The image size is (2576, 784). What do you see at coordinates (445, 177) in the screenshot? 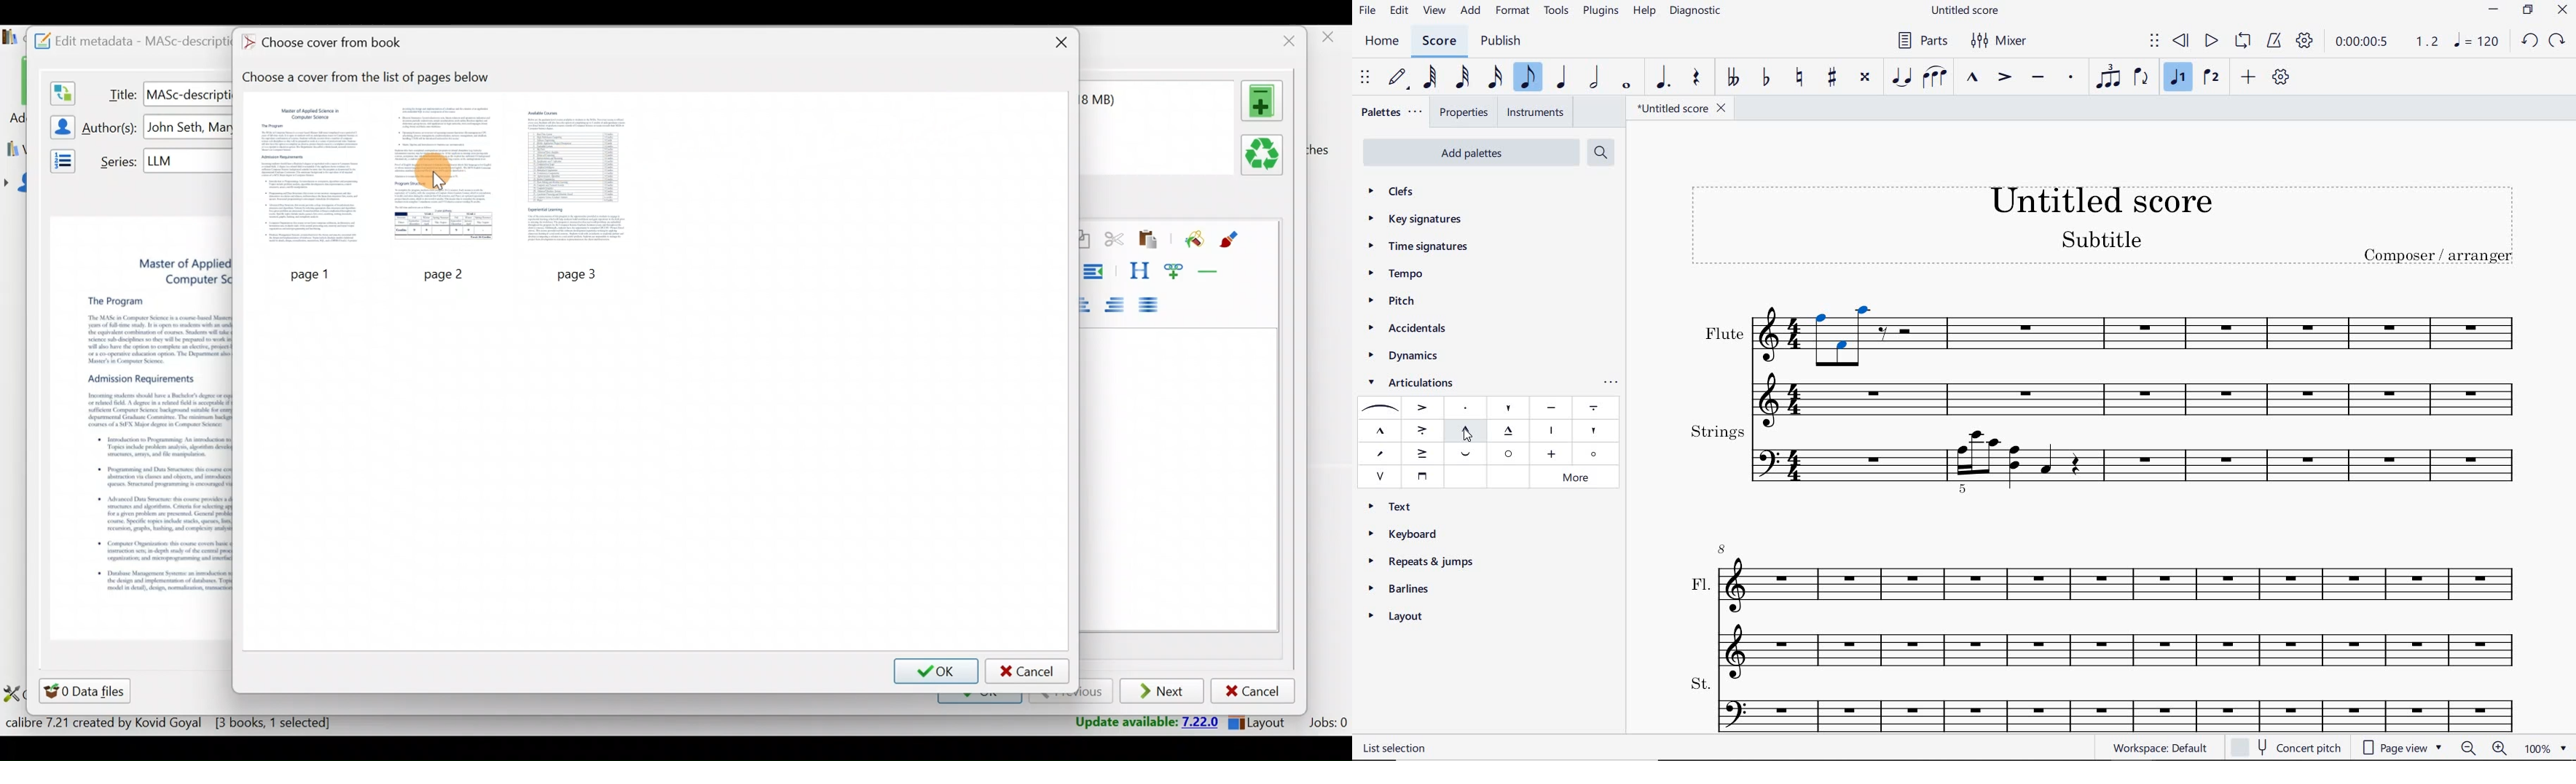
I see `Page 2` at bounding box center [445, 177].